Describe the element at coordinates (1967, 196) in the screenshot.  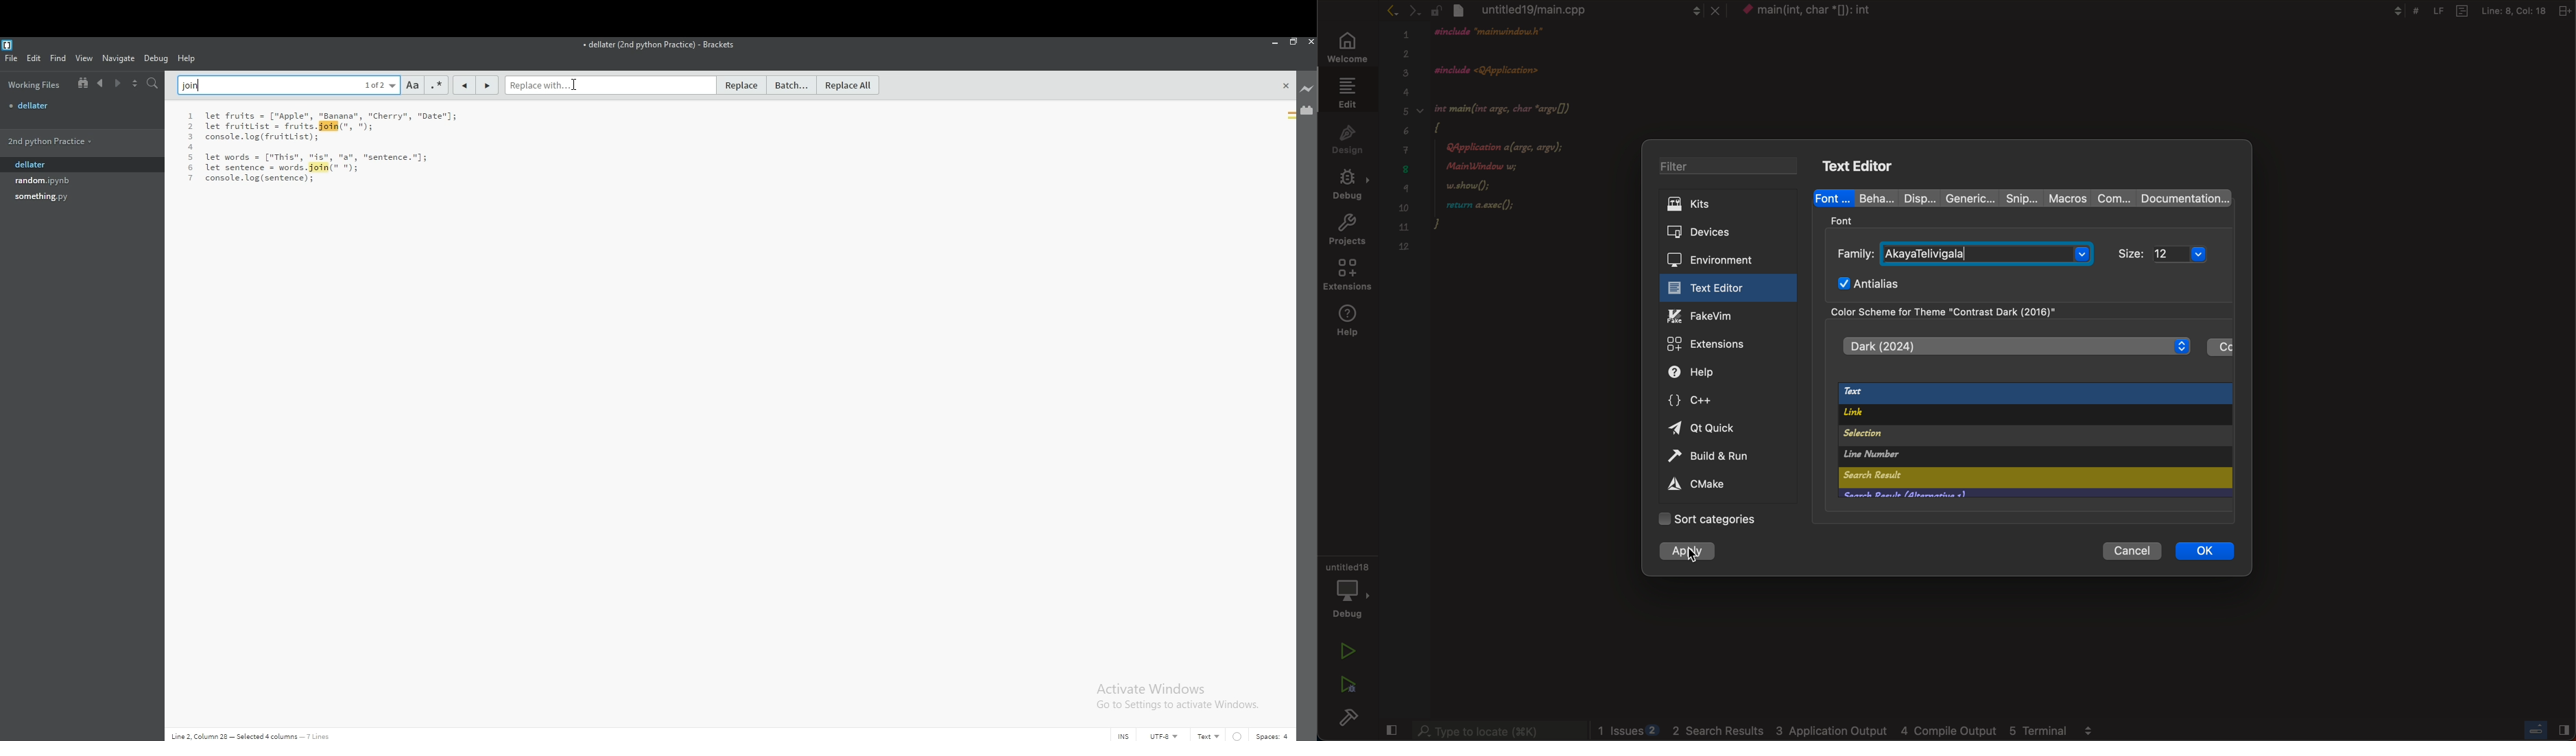
I see `generic` at that location.